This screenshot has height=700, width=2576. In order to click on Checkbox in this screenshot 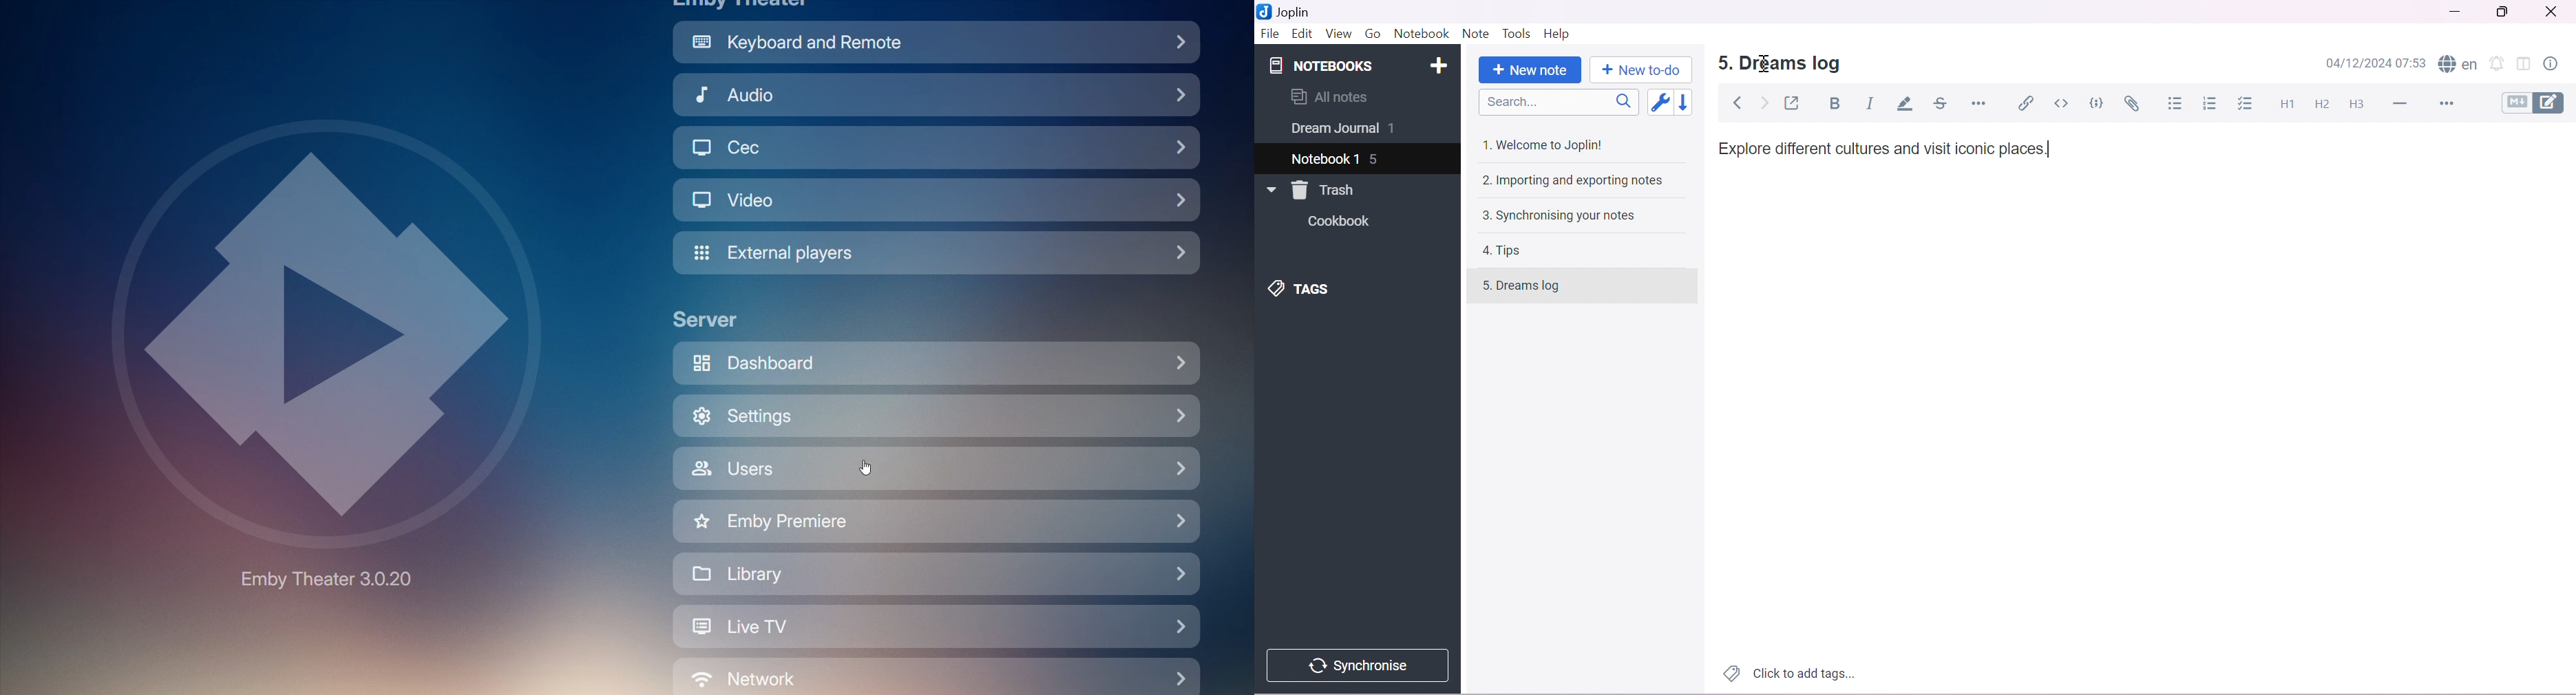, I will do `click(2248, 104)`.